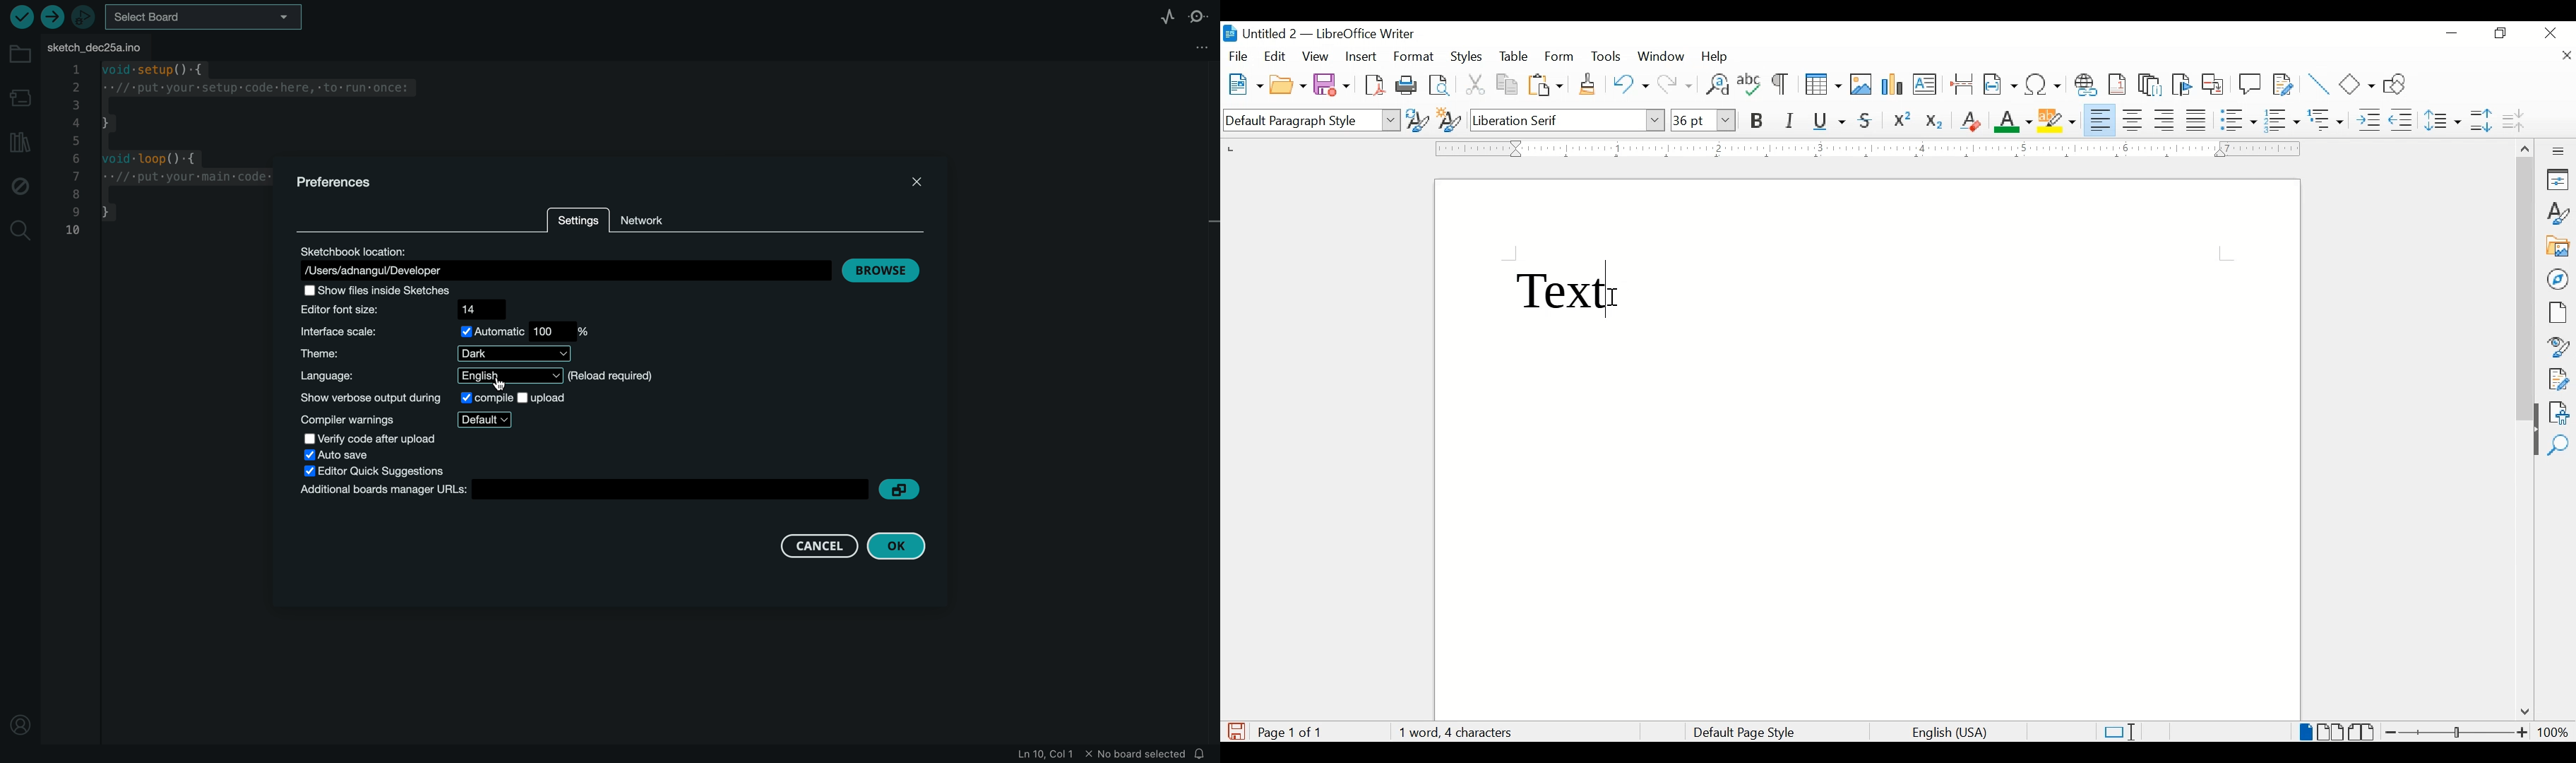 The image size is (2576, 784). I want to click on cursor, so click(1614, 298).